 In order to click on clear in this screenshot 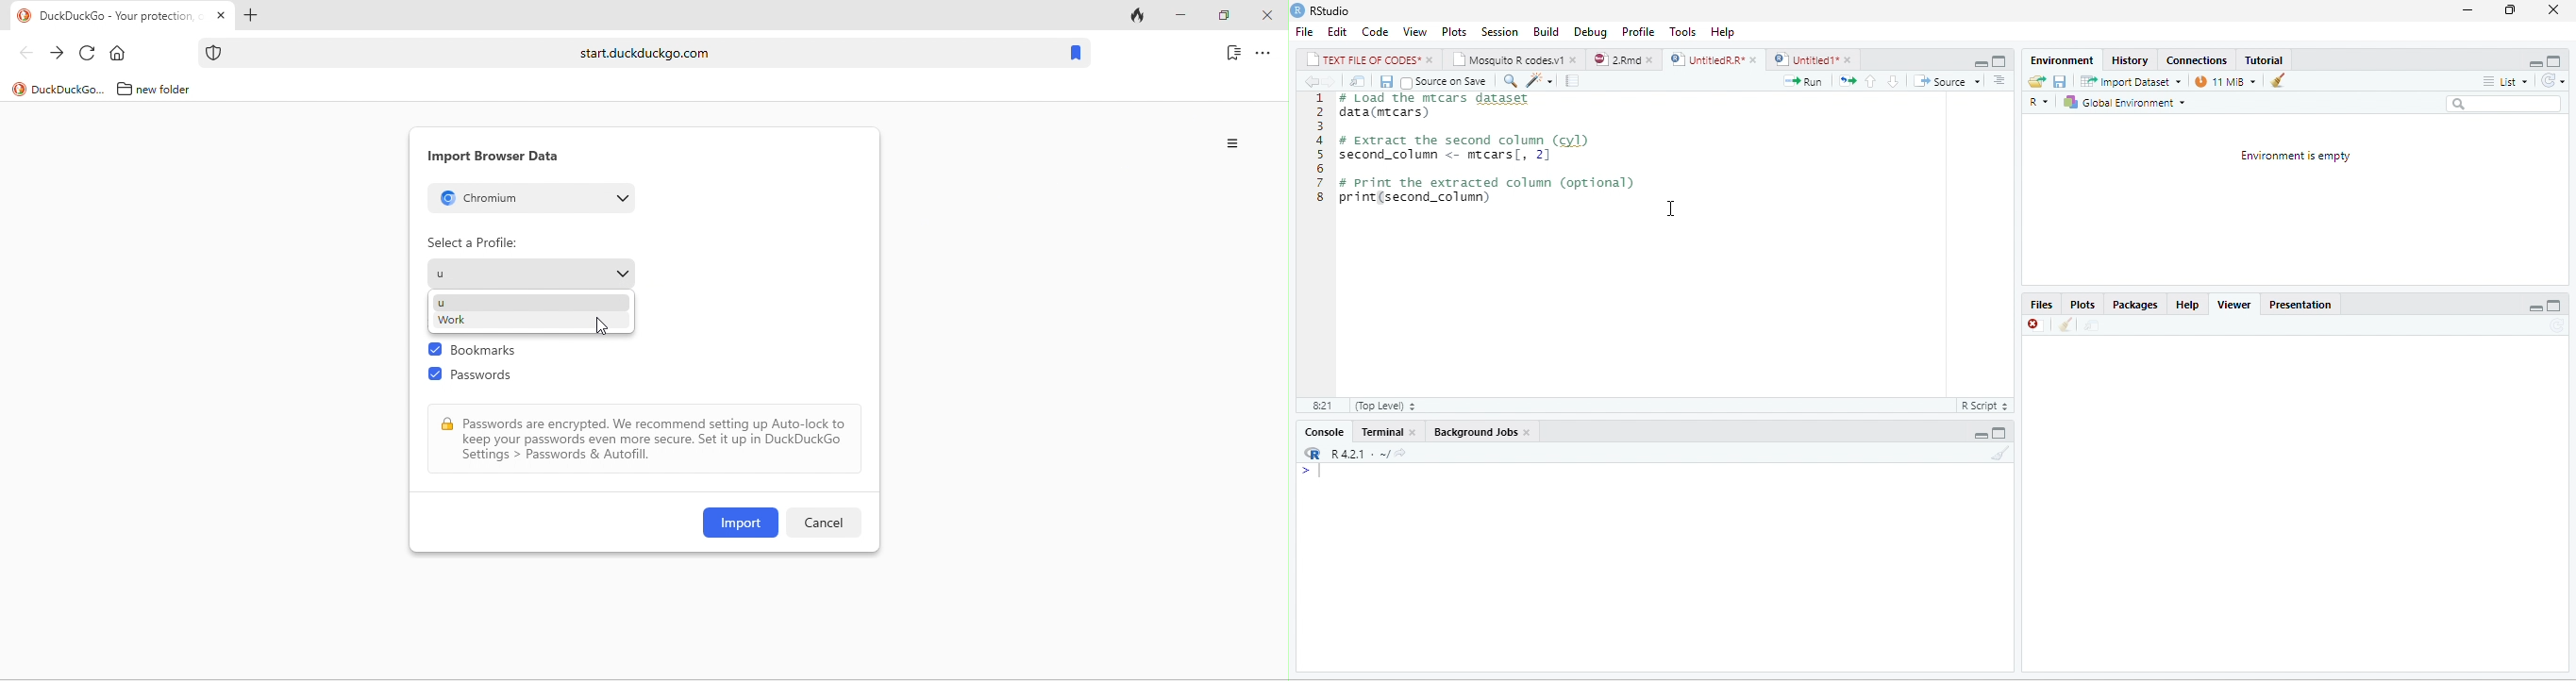, I will do `click(2277, 80)`.